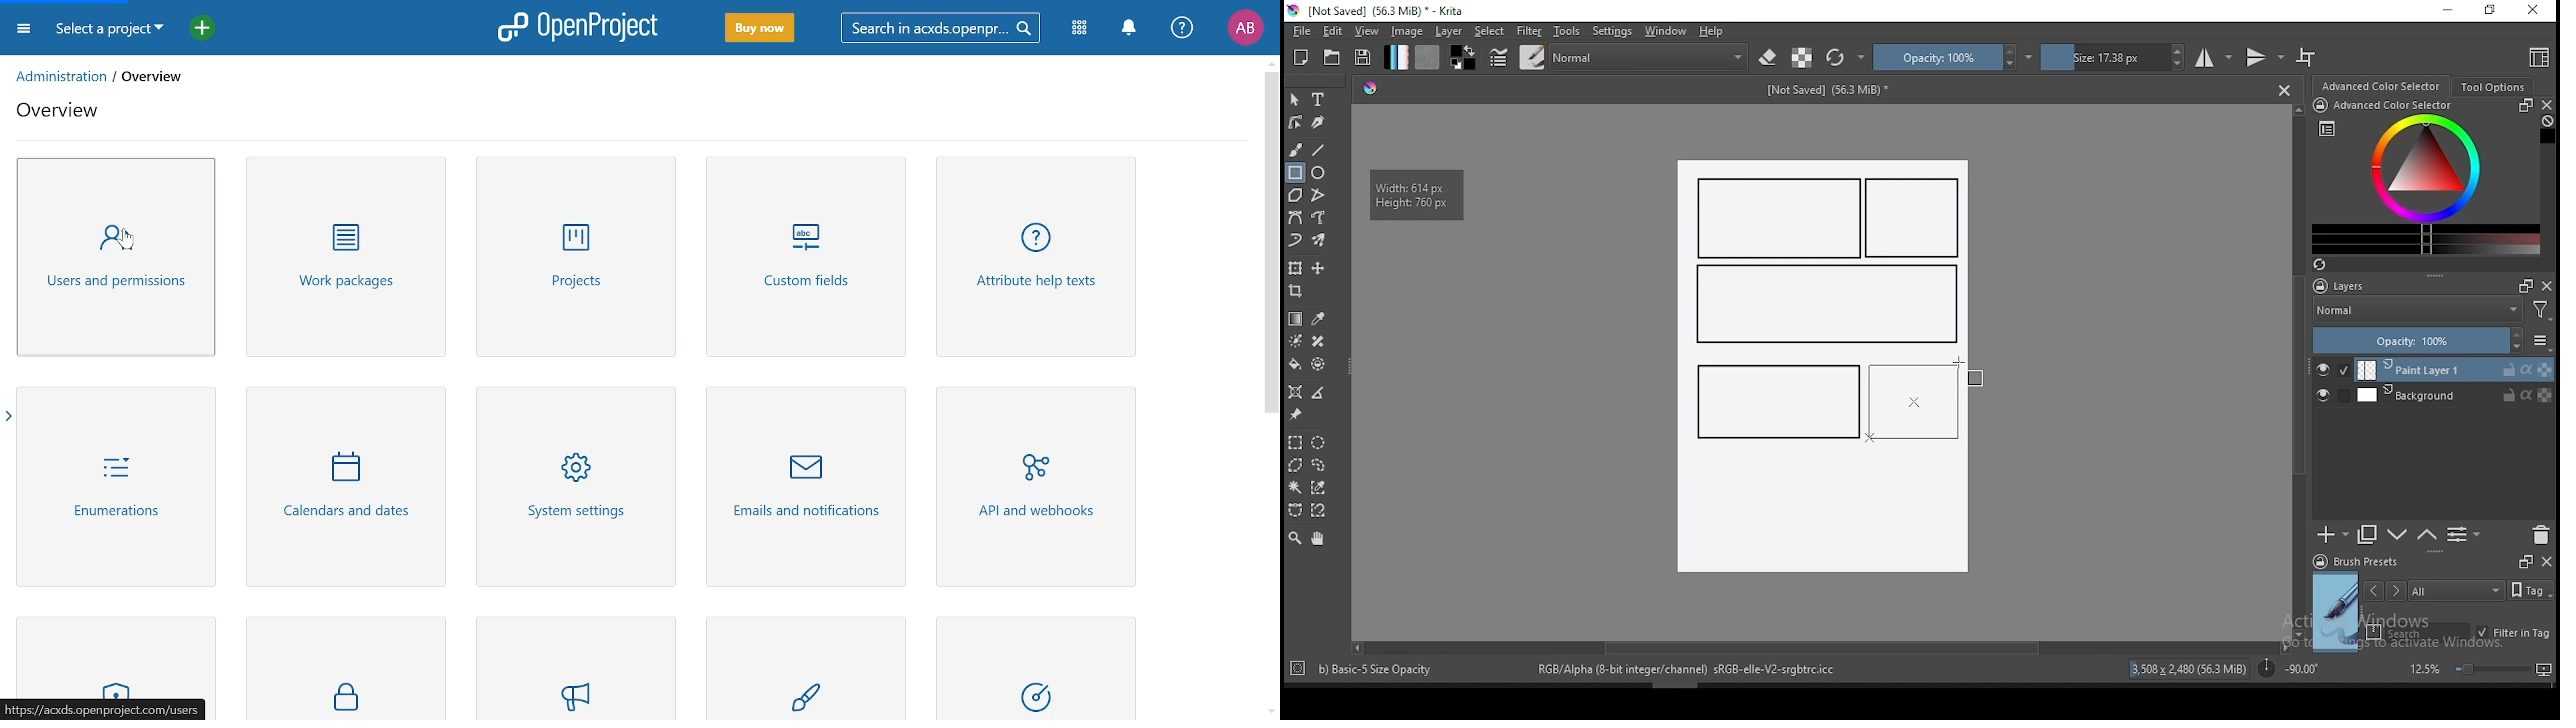 The image size is (2576, 728). Describe the element at coordinates (2327, 266) in the screenshot. I see `Refresh` at that location.